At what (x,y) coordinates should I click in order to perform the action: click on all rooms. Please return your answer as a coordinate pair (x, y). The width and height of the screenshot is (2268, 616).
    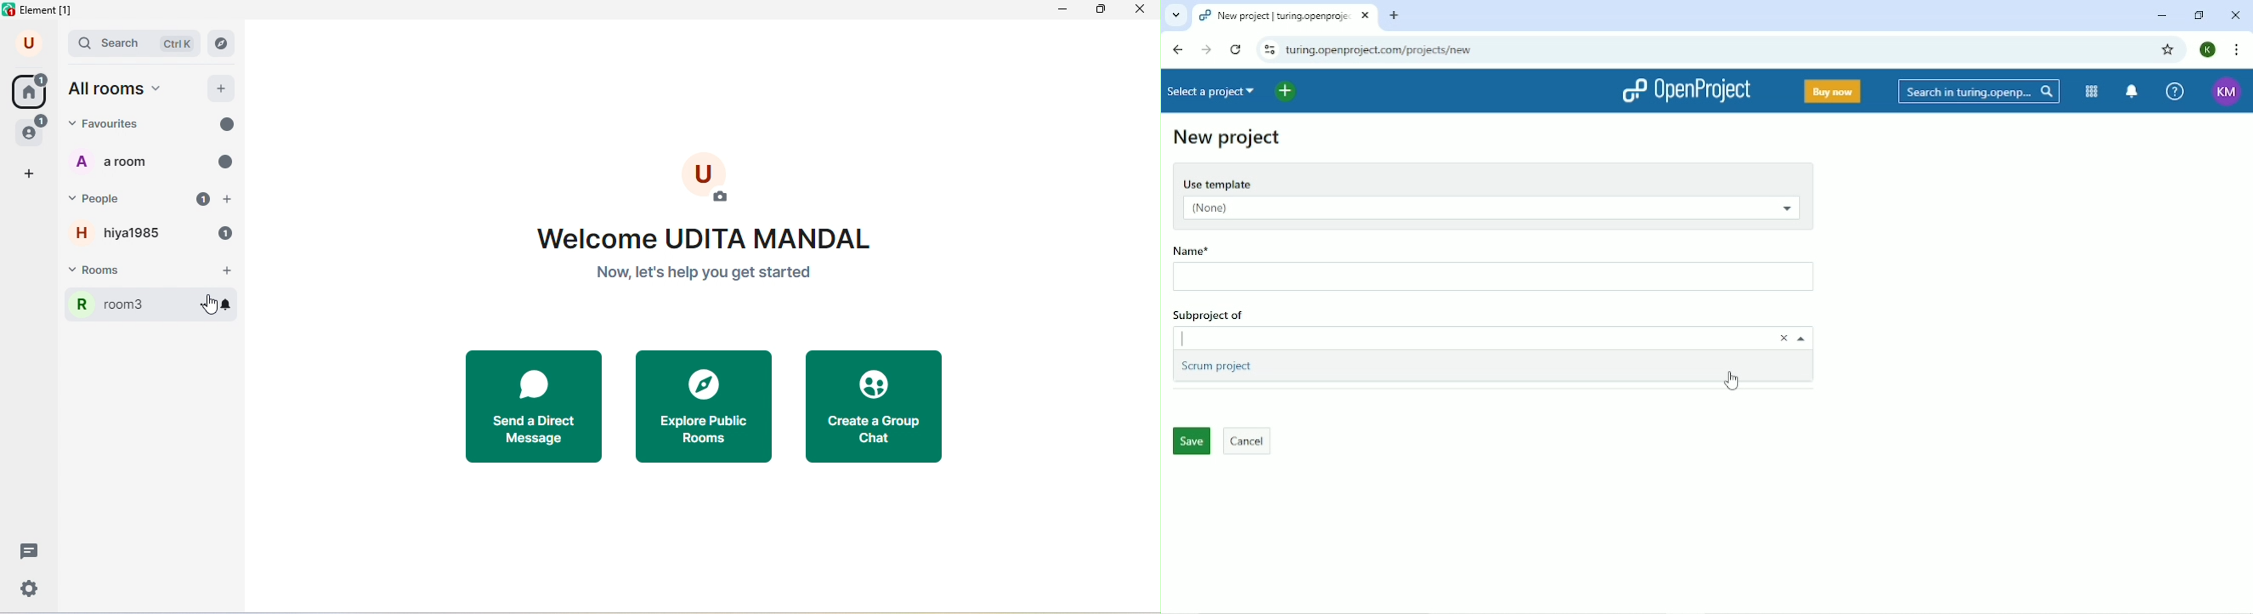
    Looking at the image, I should click on (120, 90).